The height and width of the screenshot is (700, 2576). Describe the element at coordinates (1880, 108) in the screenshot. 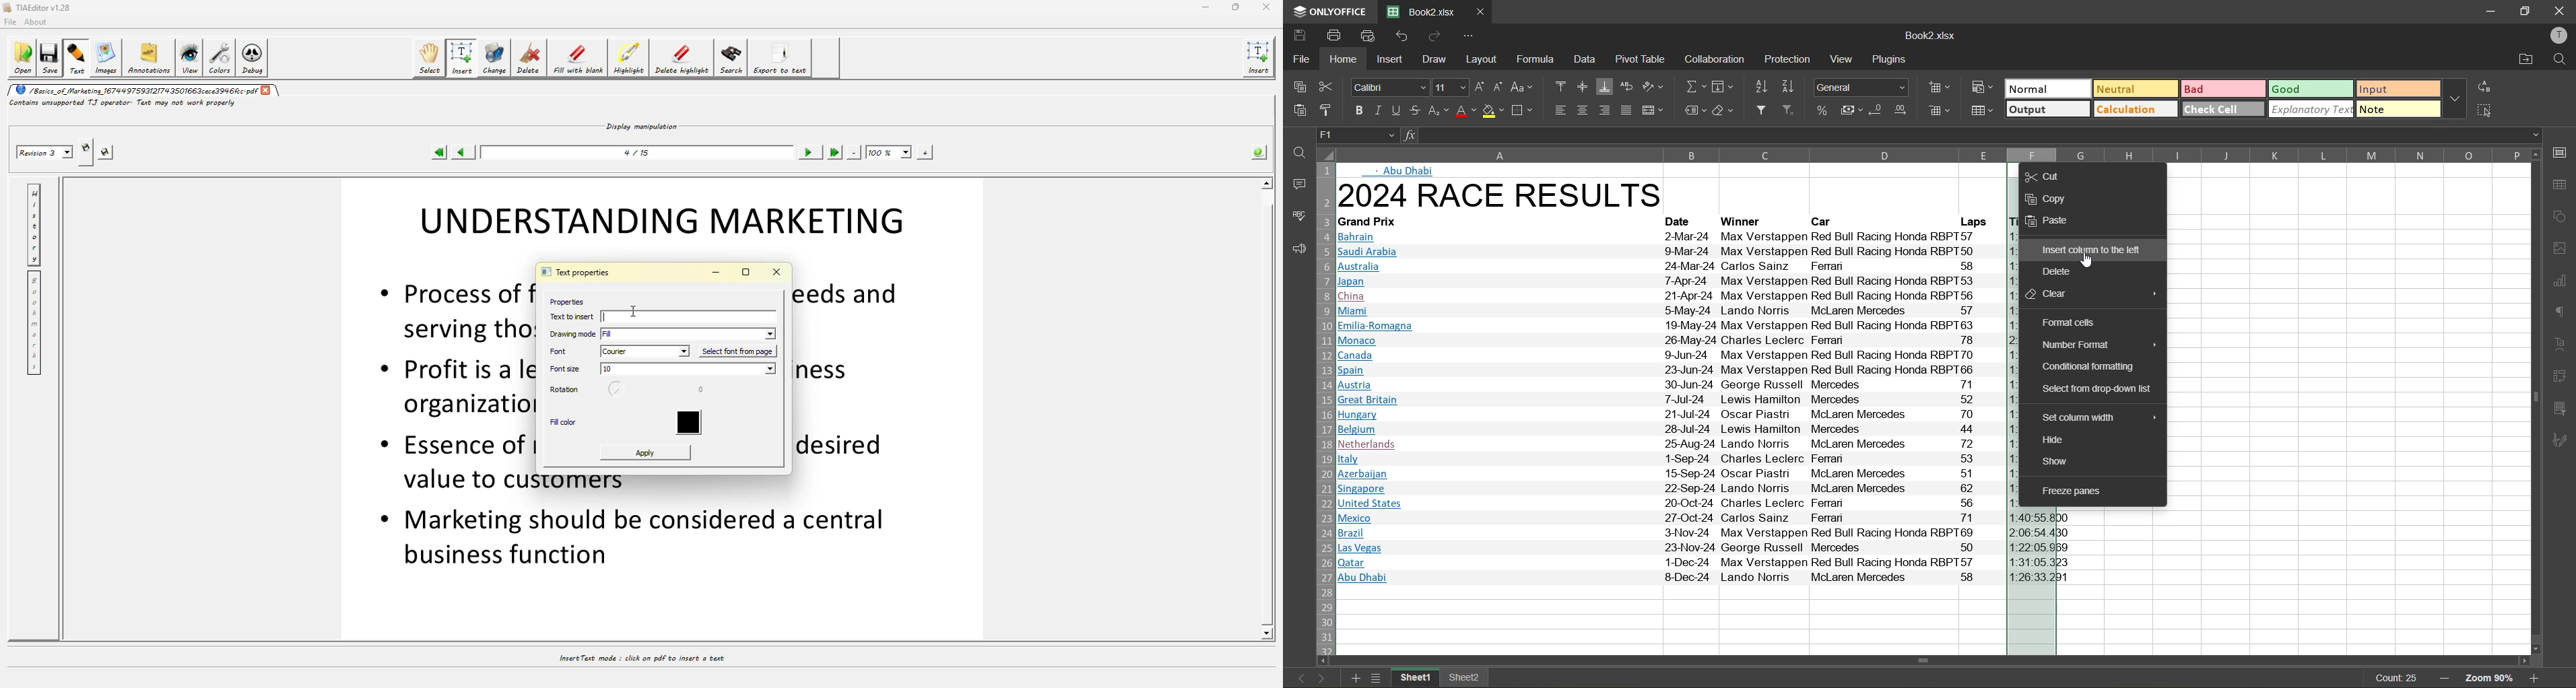

I see `decrease decimal` at that location.